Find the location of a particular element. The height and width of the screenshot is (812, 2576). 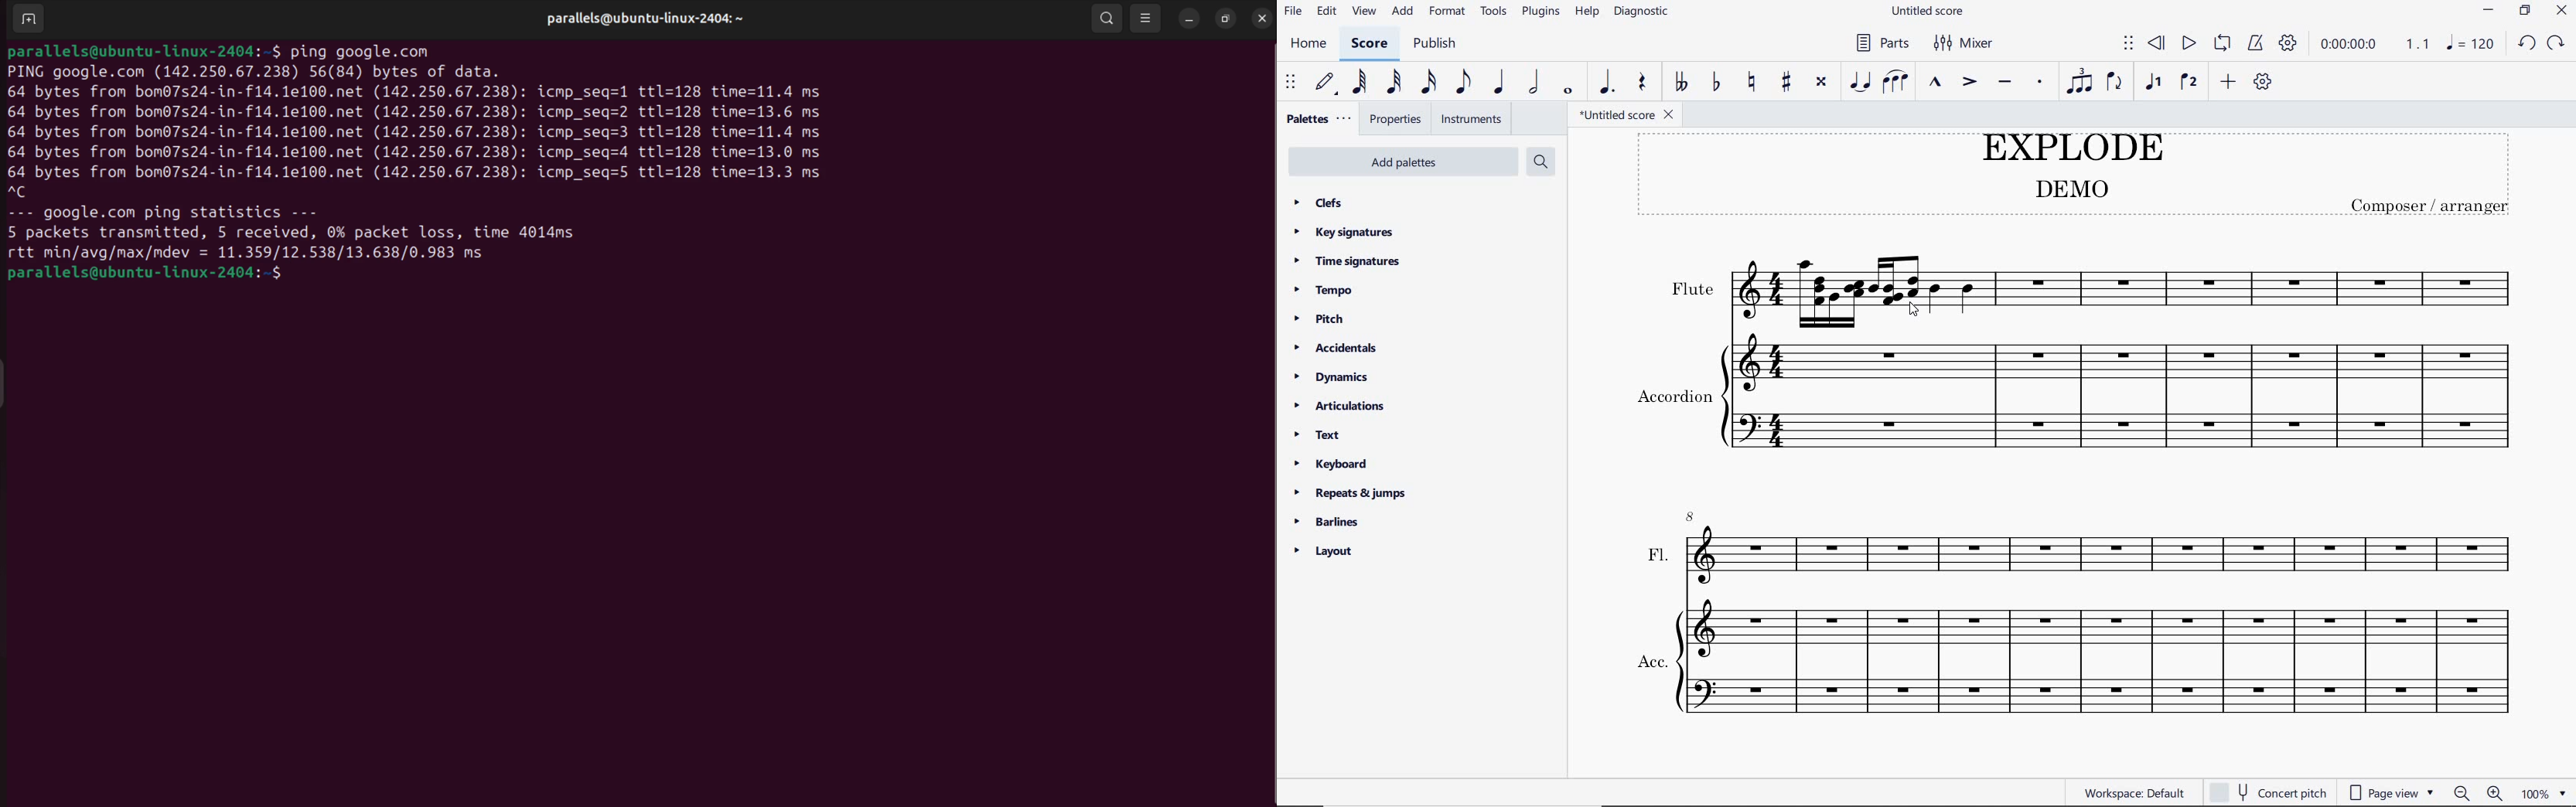

ttl 128 is located at coordinates (670, 91).